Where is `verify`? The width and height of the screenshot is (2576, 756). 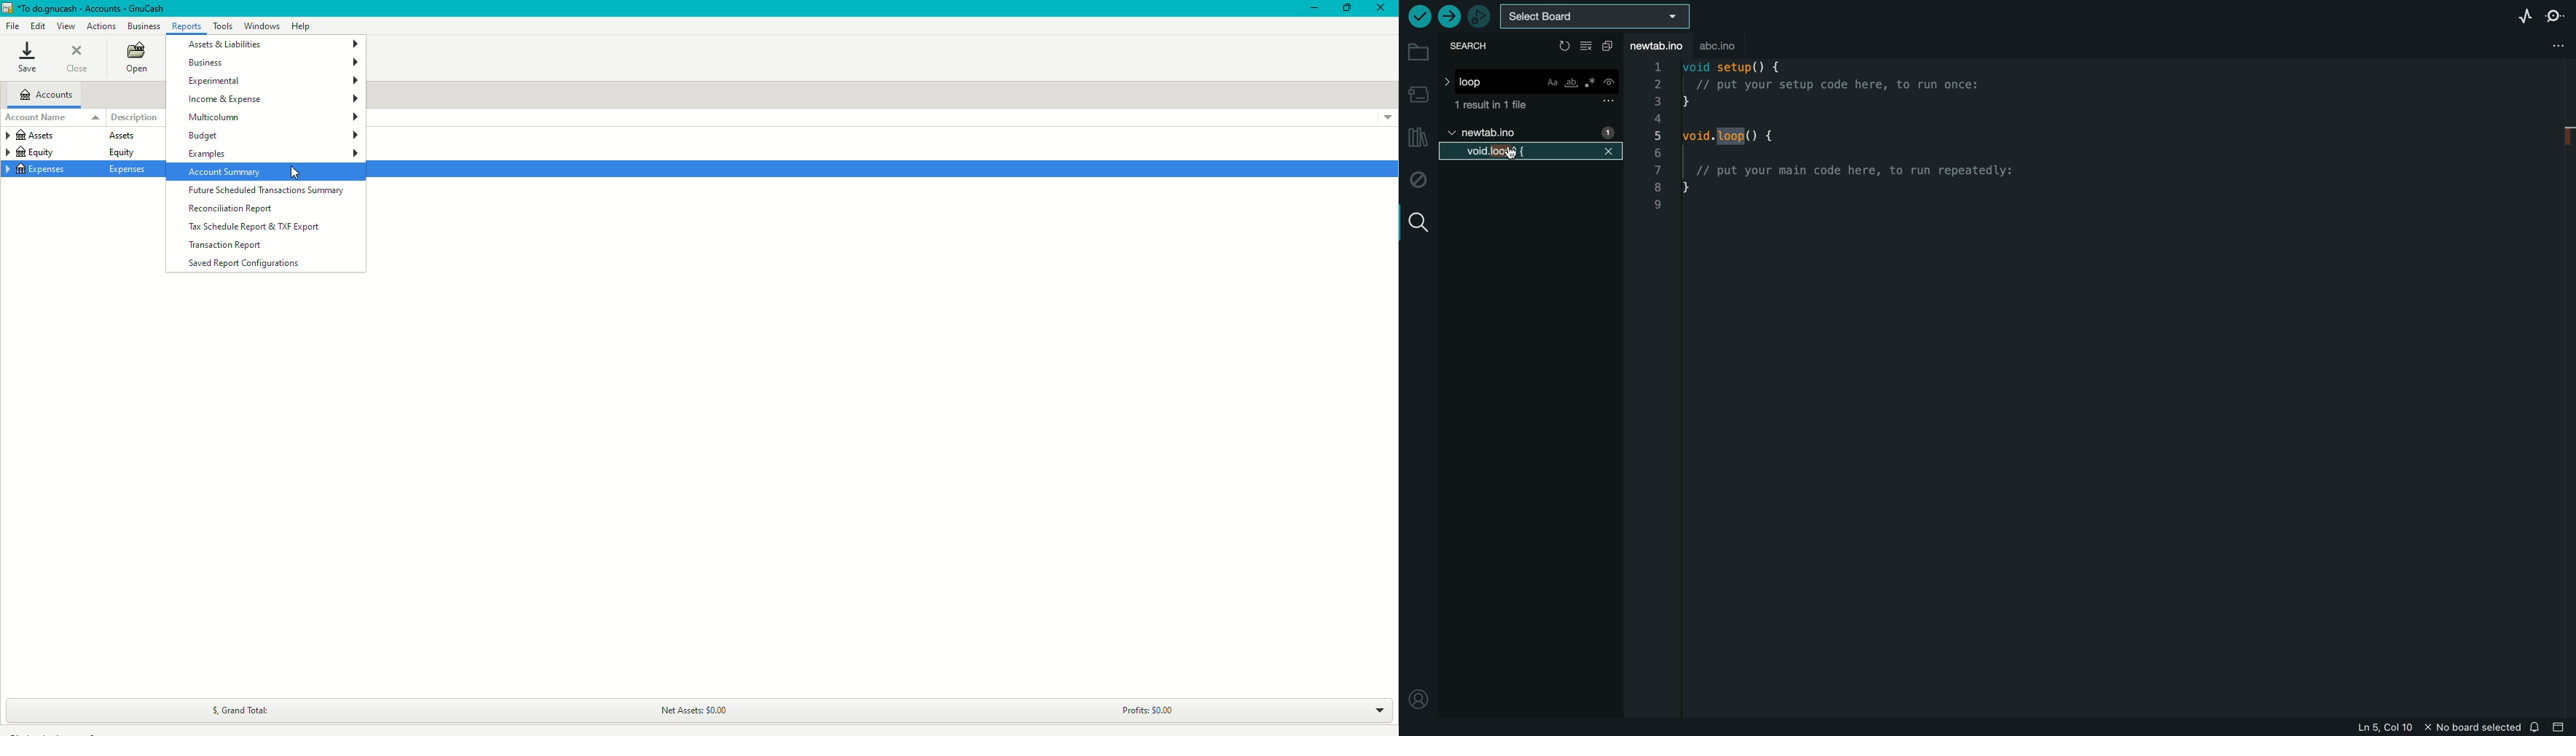
verify is located at coordinates (1418, 17).